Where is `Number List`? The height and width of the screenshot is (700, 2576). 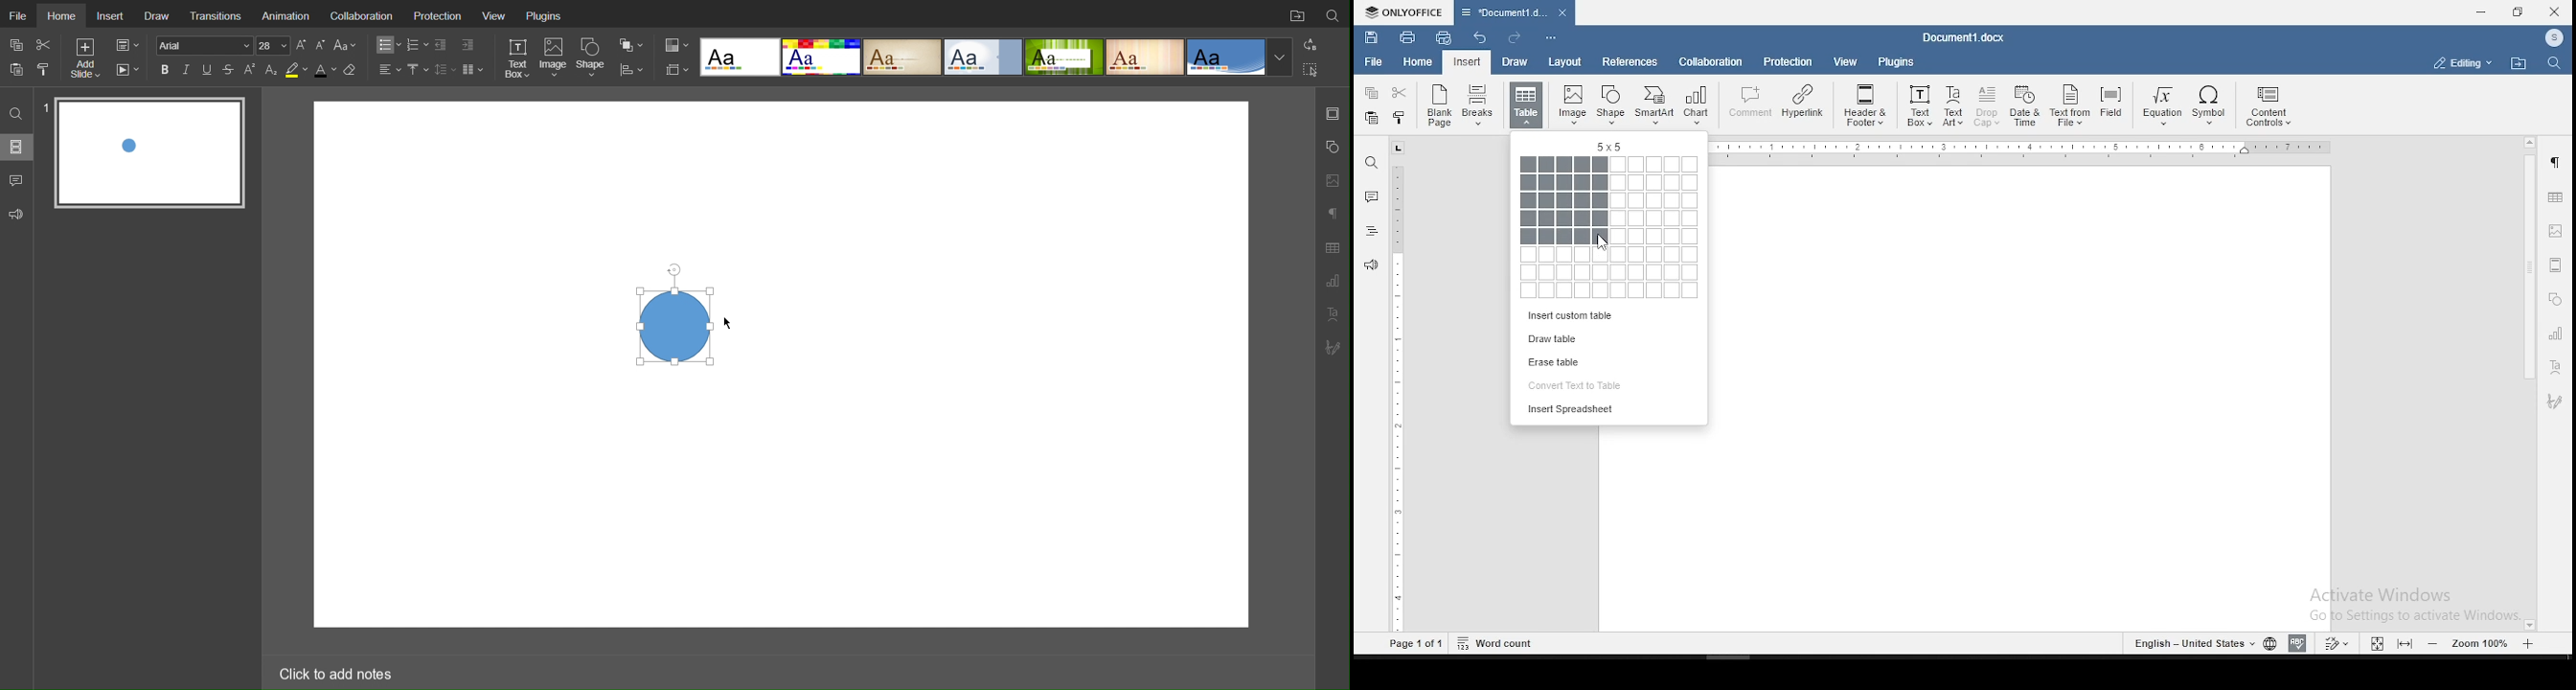 Number List is located at coordinates (417, 45).